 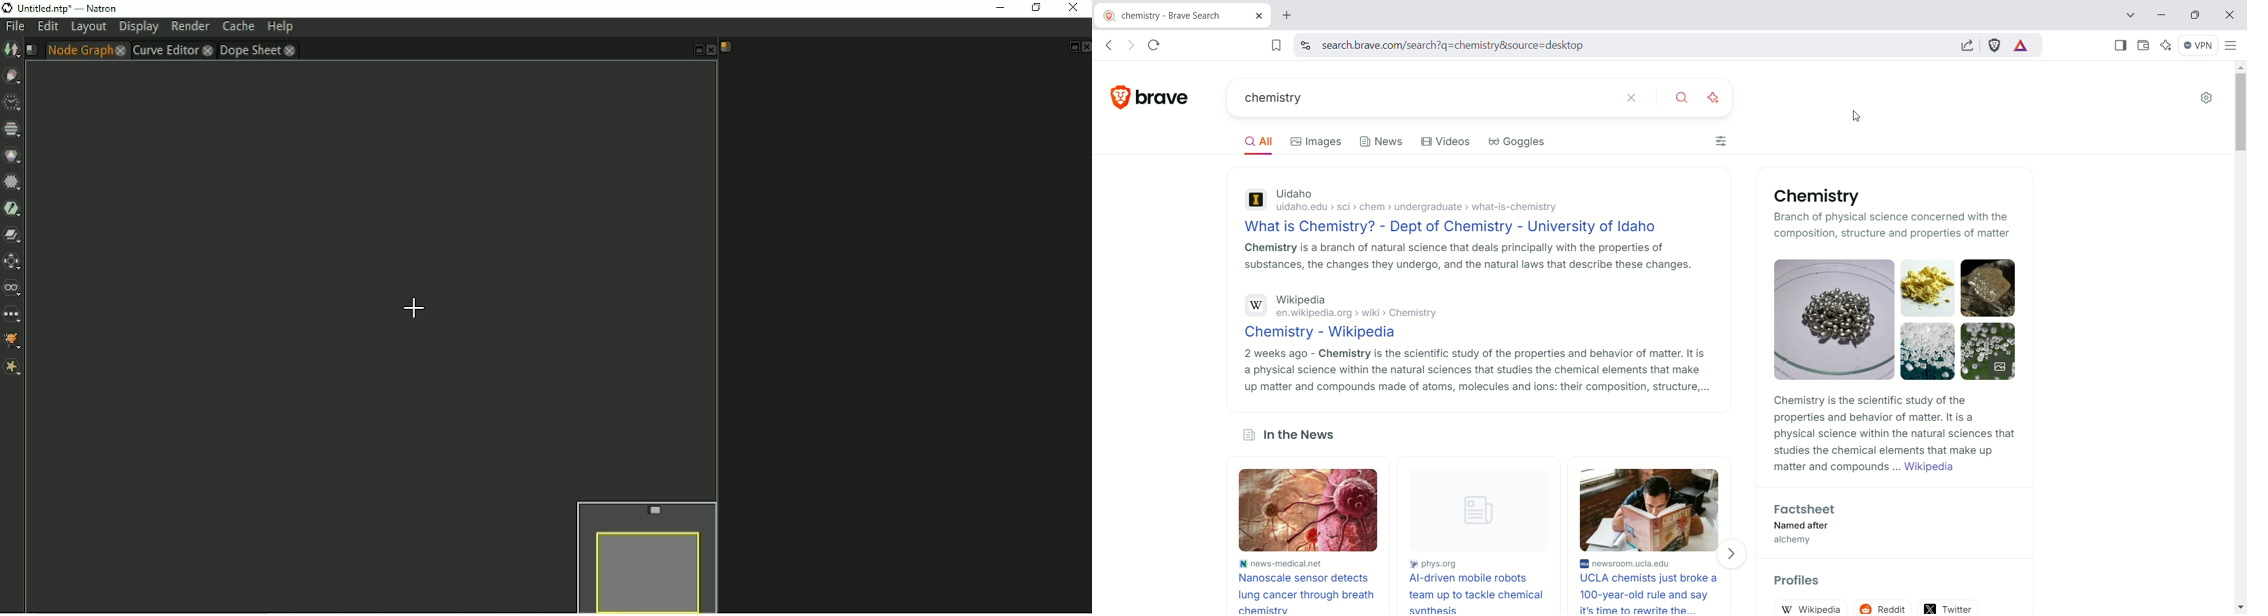 What do you see at coordinates (1471, 308) in the screenshot?
I see `Wikipedia: en.wikipedia.org > wiki > Chemistry` at bounding box center [1471, 308].